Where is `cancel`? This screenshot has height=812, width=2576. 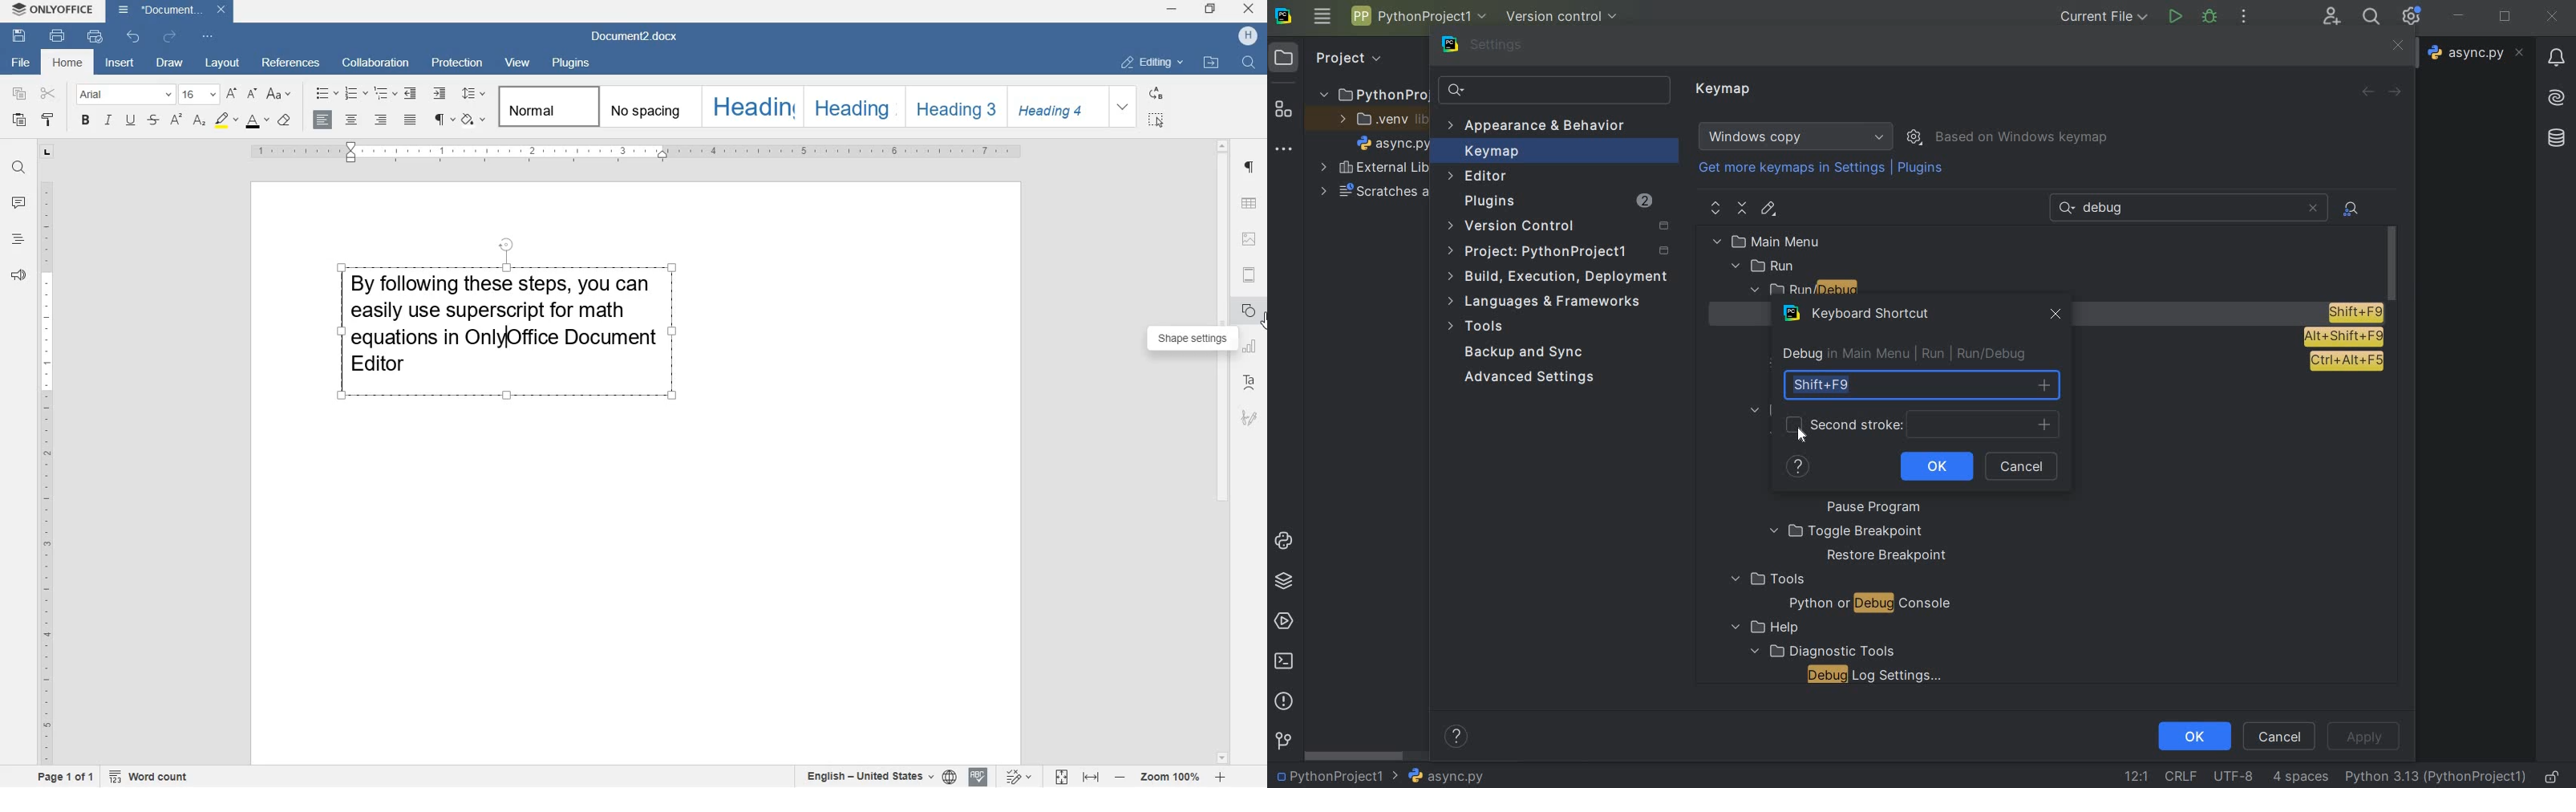
cancel is located at coordinates (2027, 467).